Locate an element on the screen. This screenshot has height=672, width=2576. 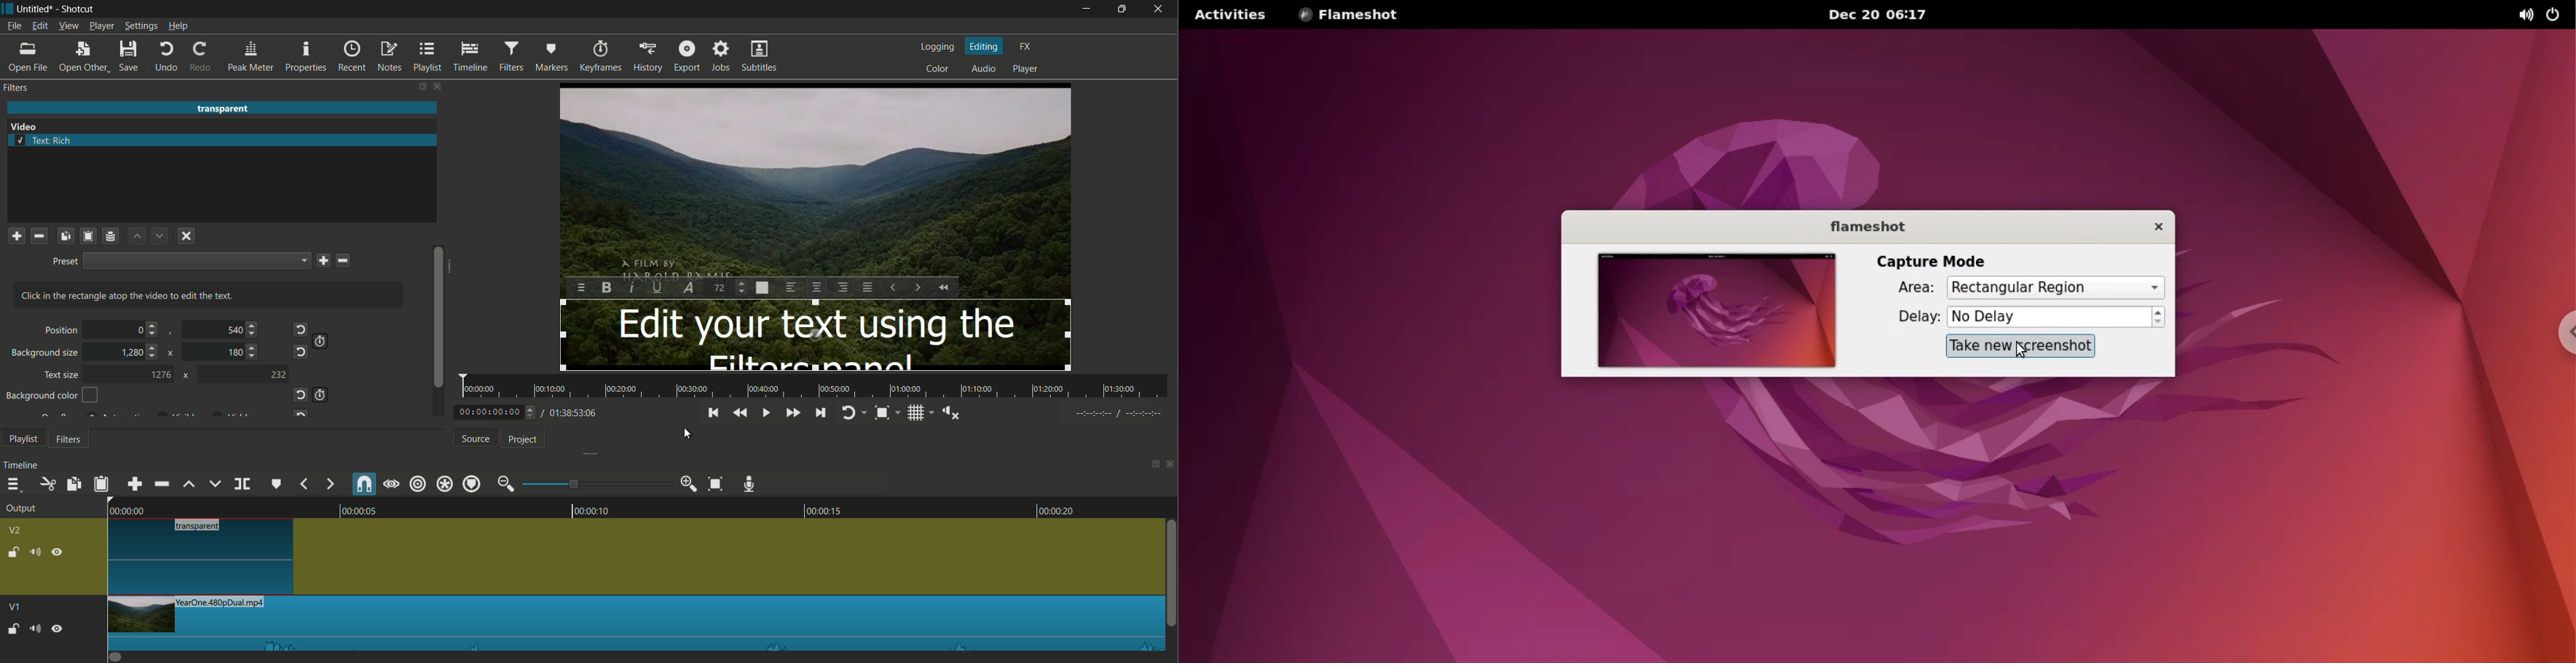
notes is located at coordinates (391, 56).